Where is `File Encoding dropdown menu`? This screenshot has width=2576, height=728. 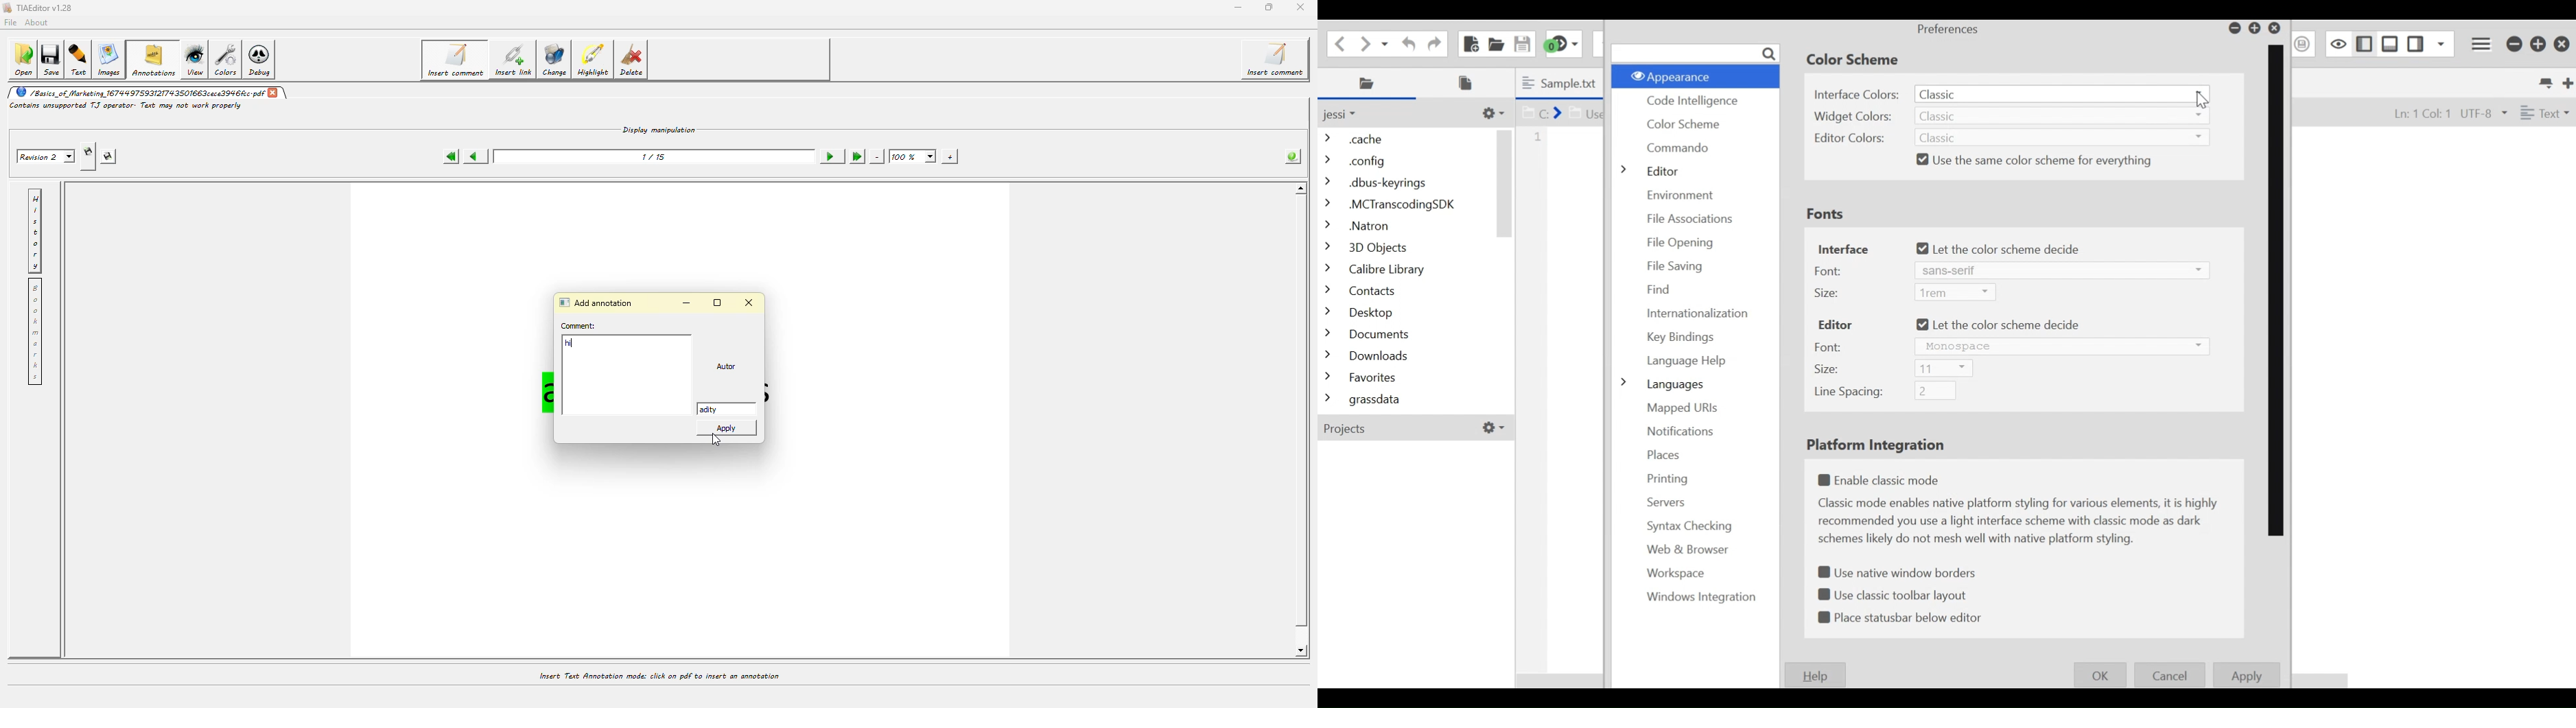
File Encoding dropdown menu is located at coordinates (2483, 113).